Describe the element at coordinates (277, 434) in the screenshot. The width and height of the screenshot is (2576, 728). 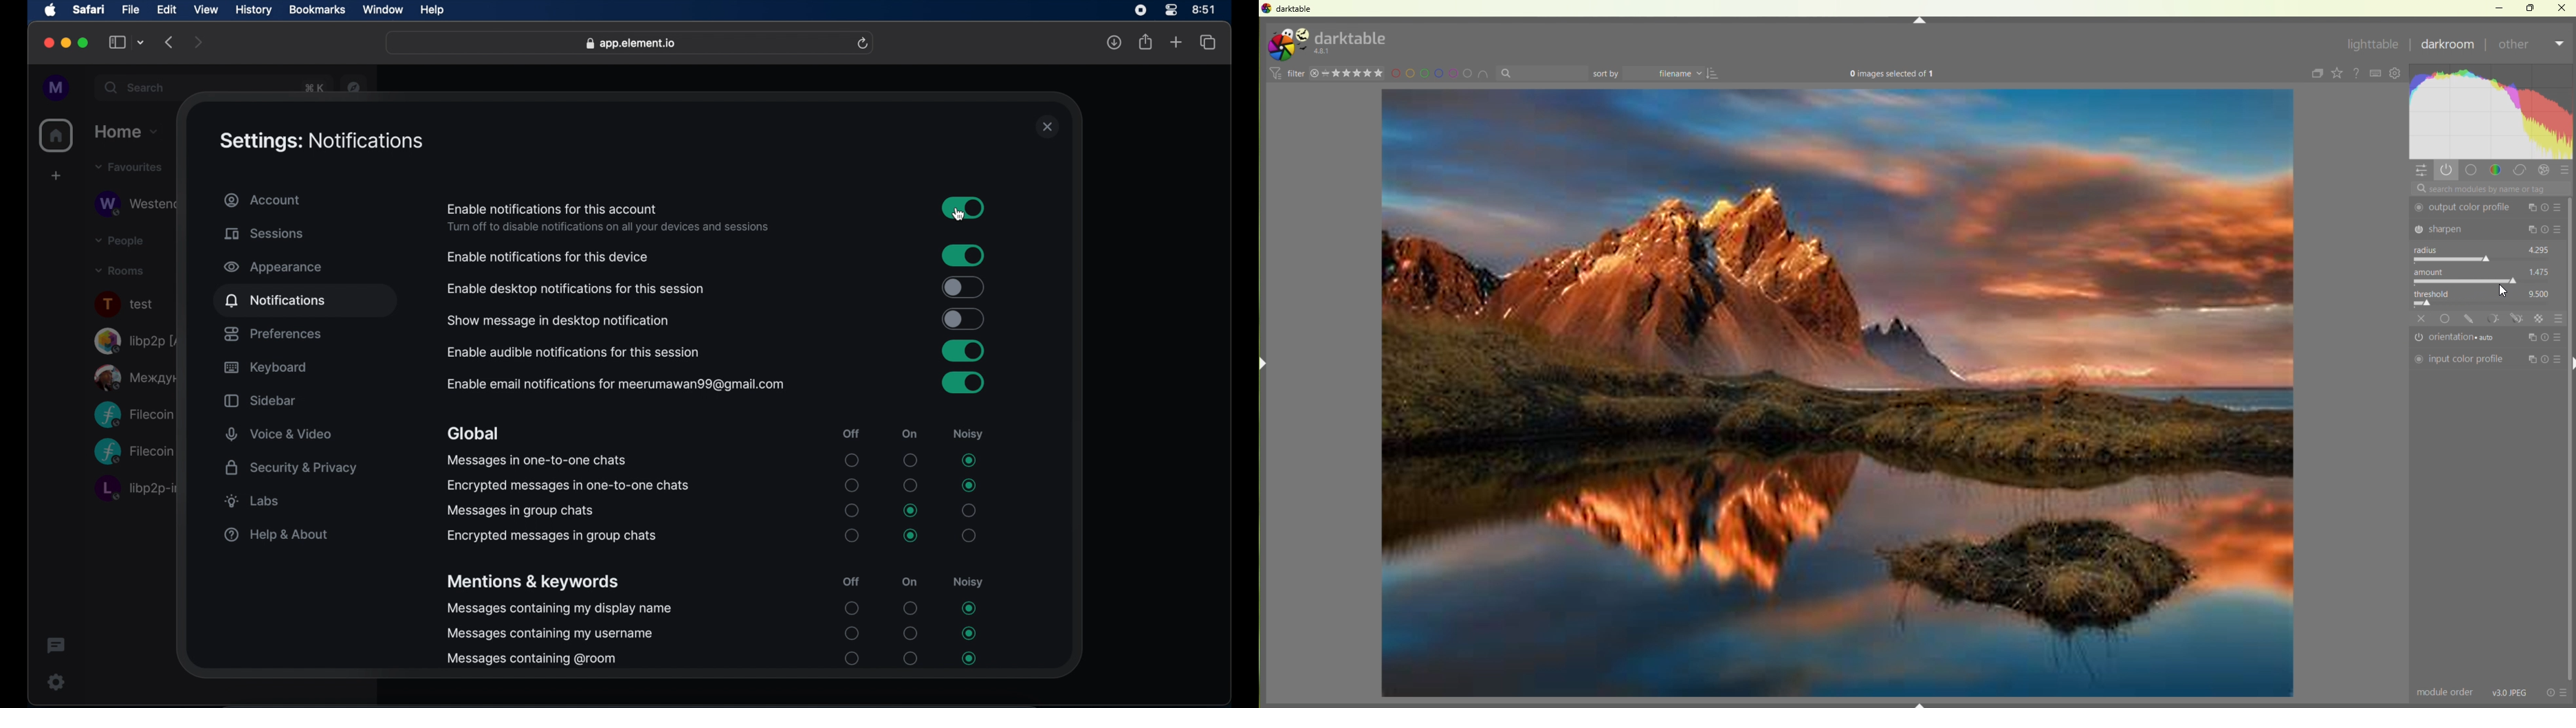
I see `voice and video` at that location.